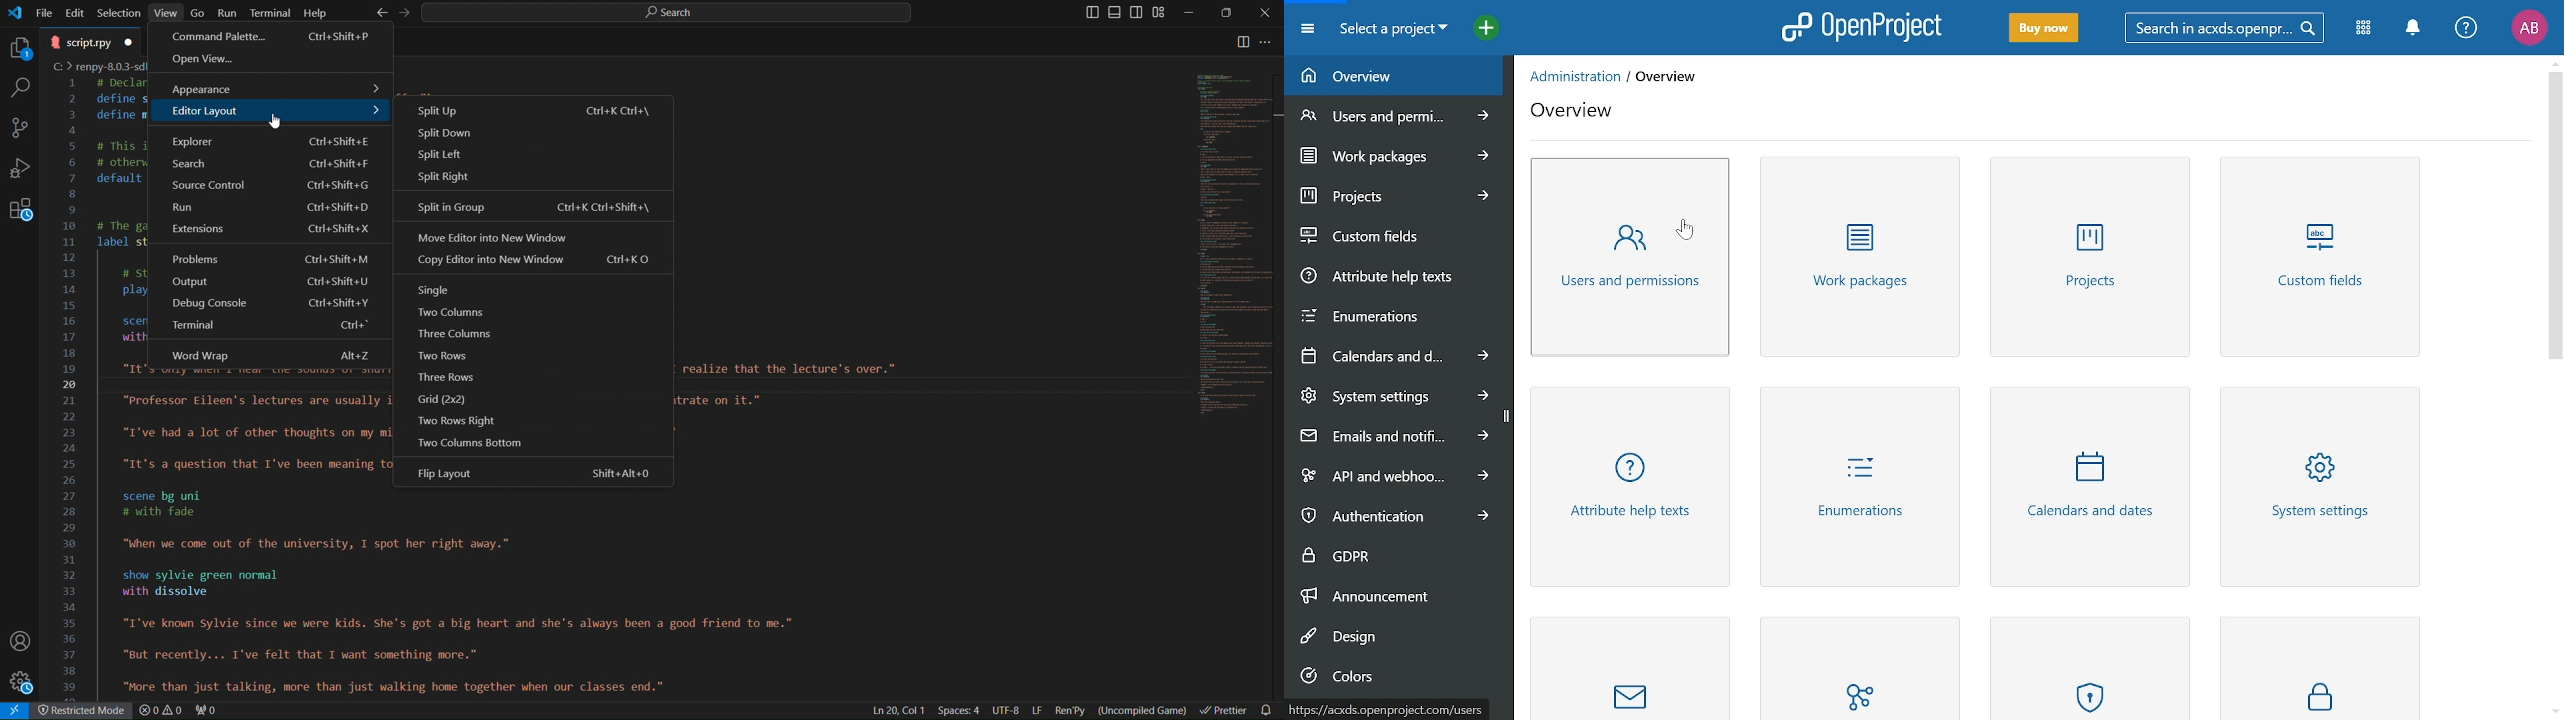 The height and width of the screenshot is (728, 2576). I want to click on More actions, so click(1273, 43).